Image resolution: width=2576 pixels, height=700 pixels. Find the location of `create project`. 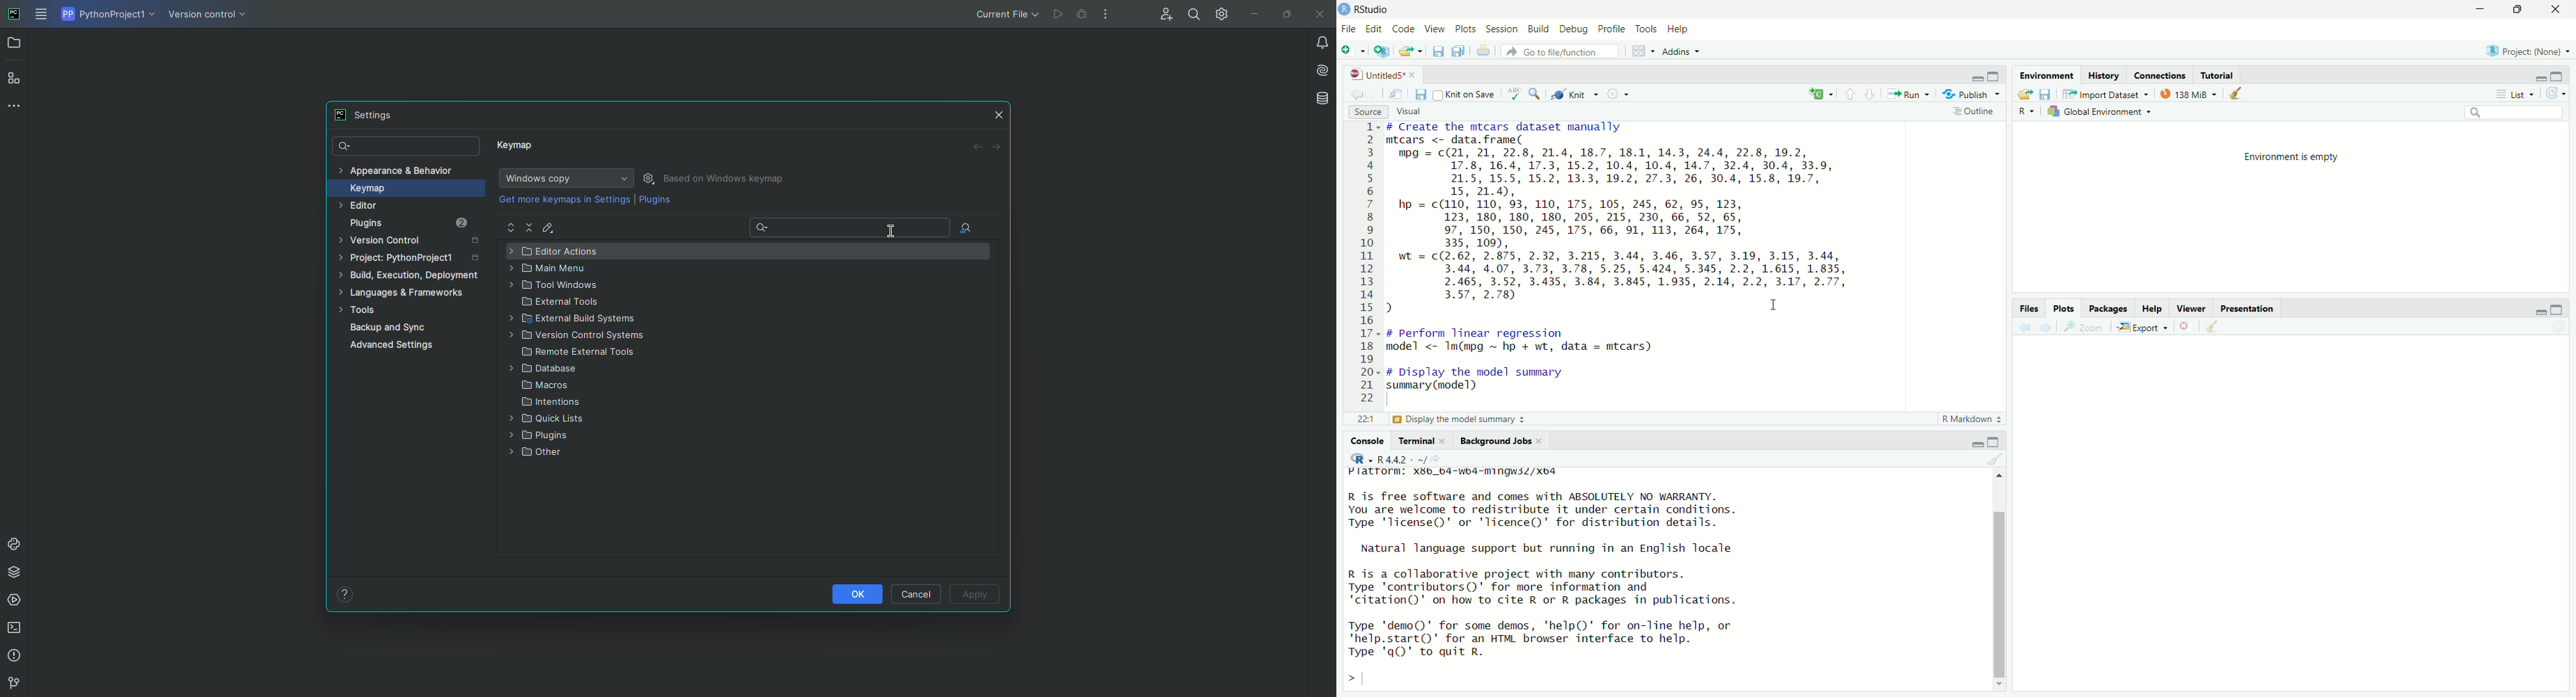

create project is located at coordinates (1382, 52).